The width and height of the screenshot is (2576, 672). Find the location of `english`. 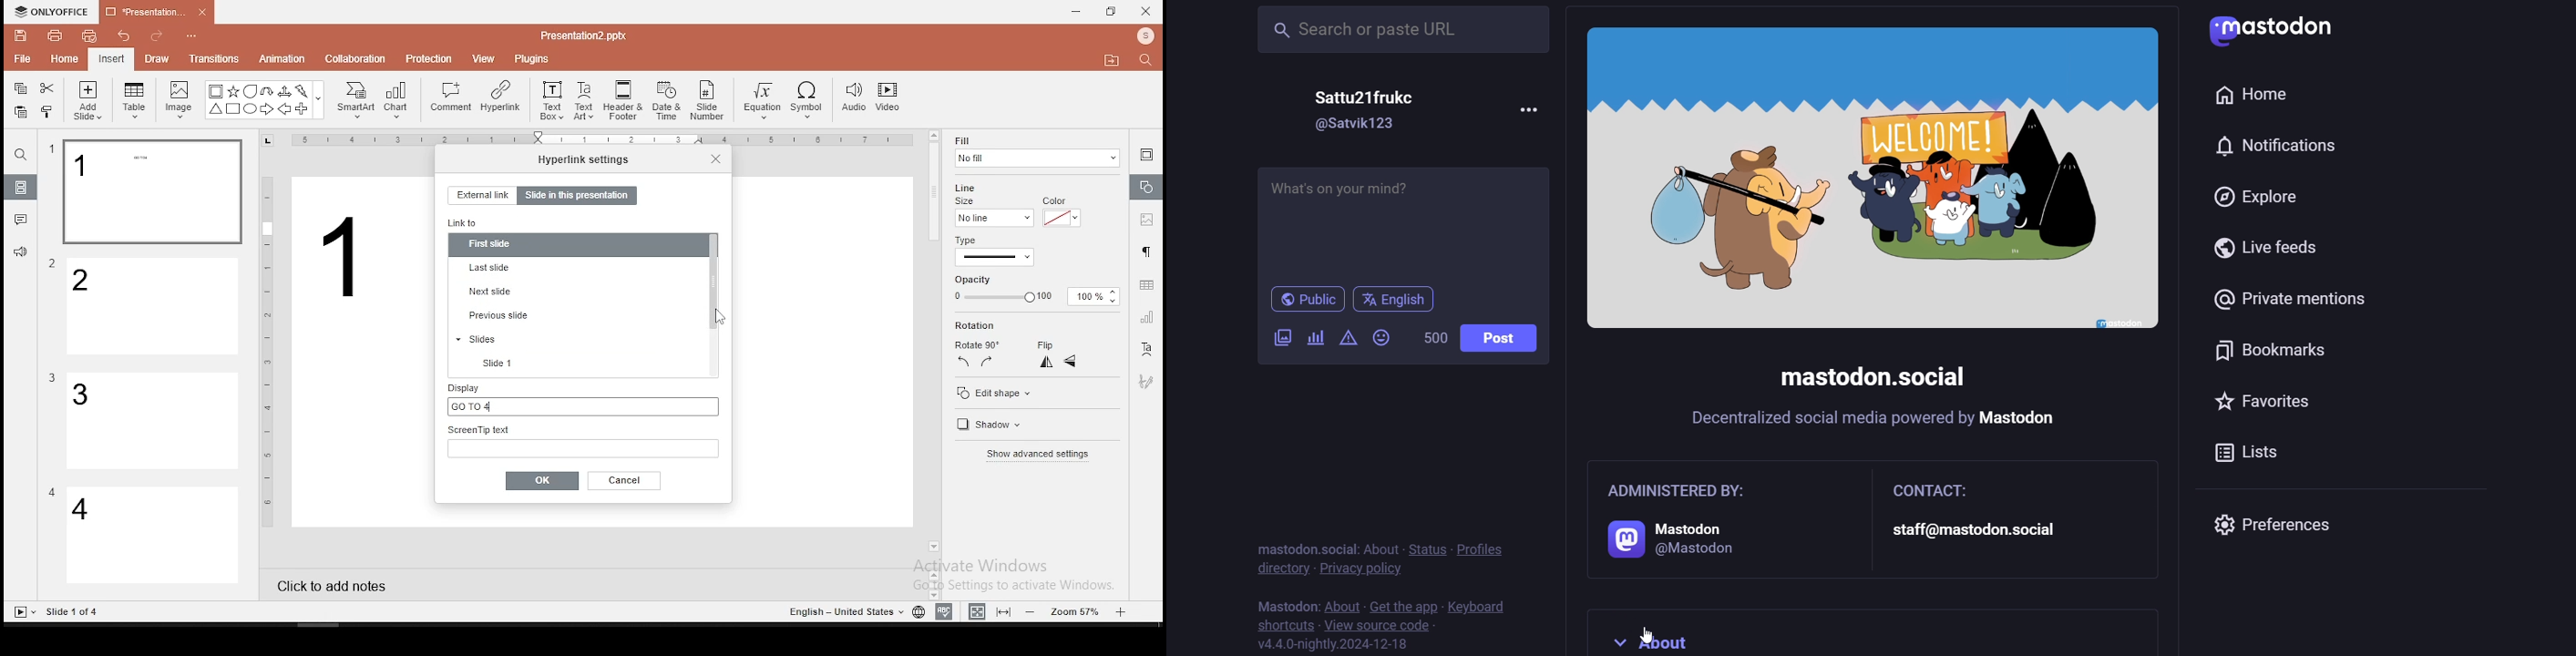

english is located at coordinates (1396, 300).